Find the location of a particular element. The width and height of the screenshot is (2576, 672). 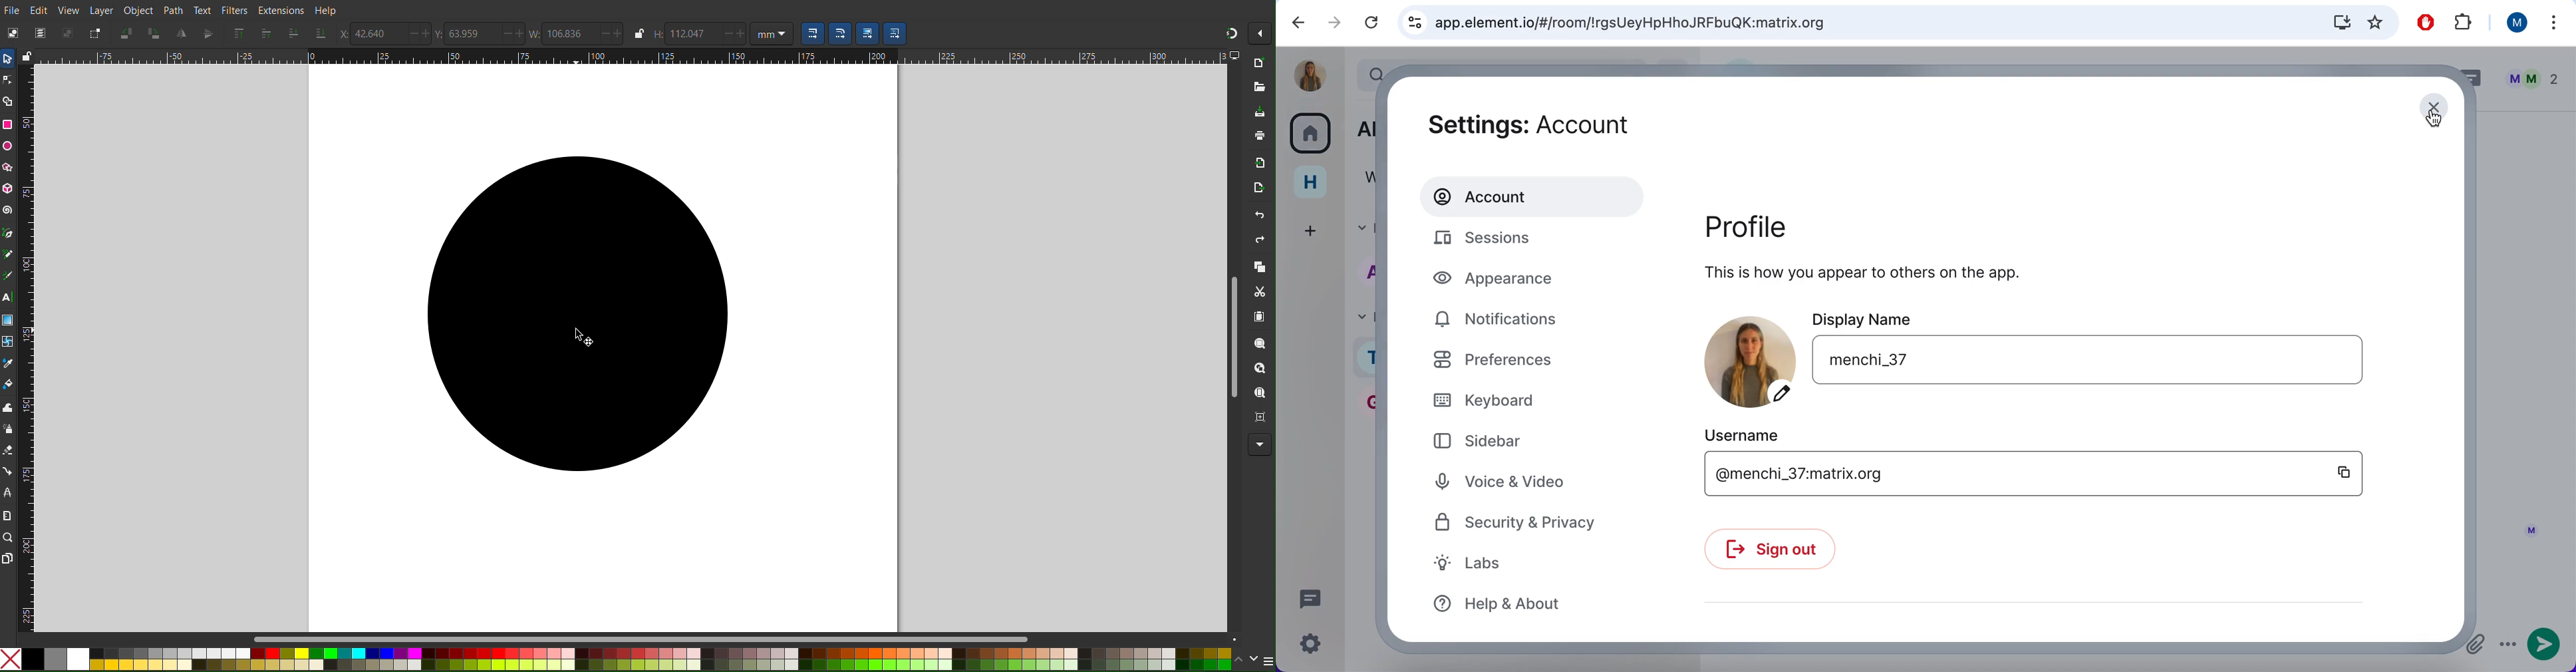

42 is located at coordinates (376, 33).